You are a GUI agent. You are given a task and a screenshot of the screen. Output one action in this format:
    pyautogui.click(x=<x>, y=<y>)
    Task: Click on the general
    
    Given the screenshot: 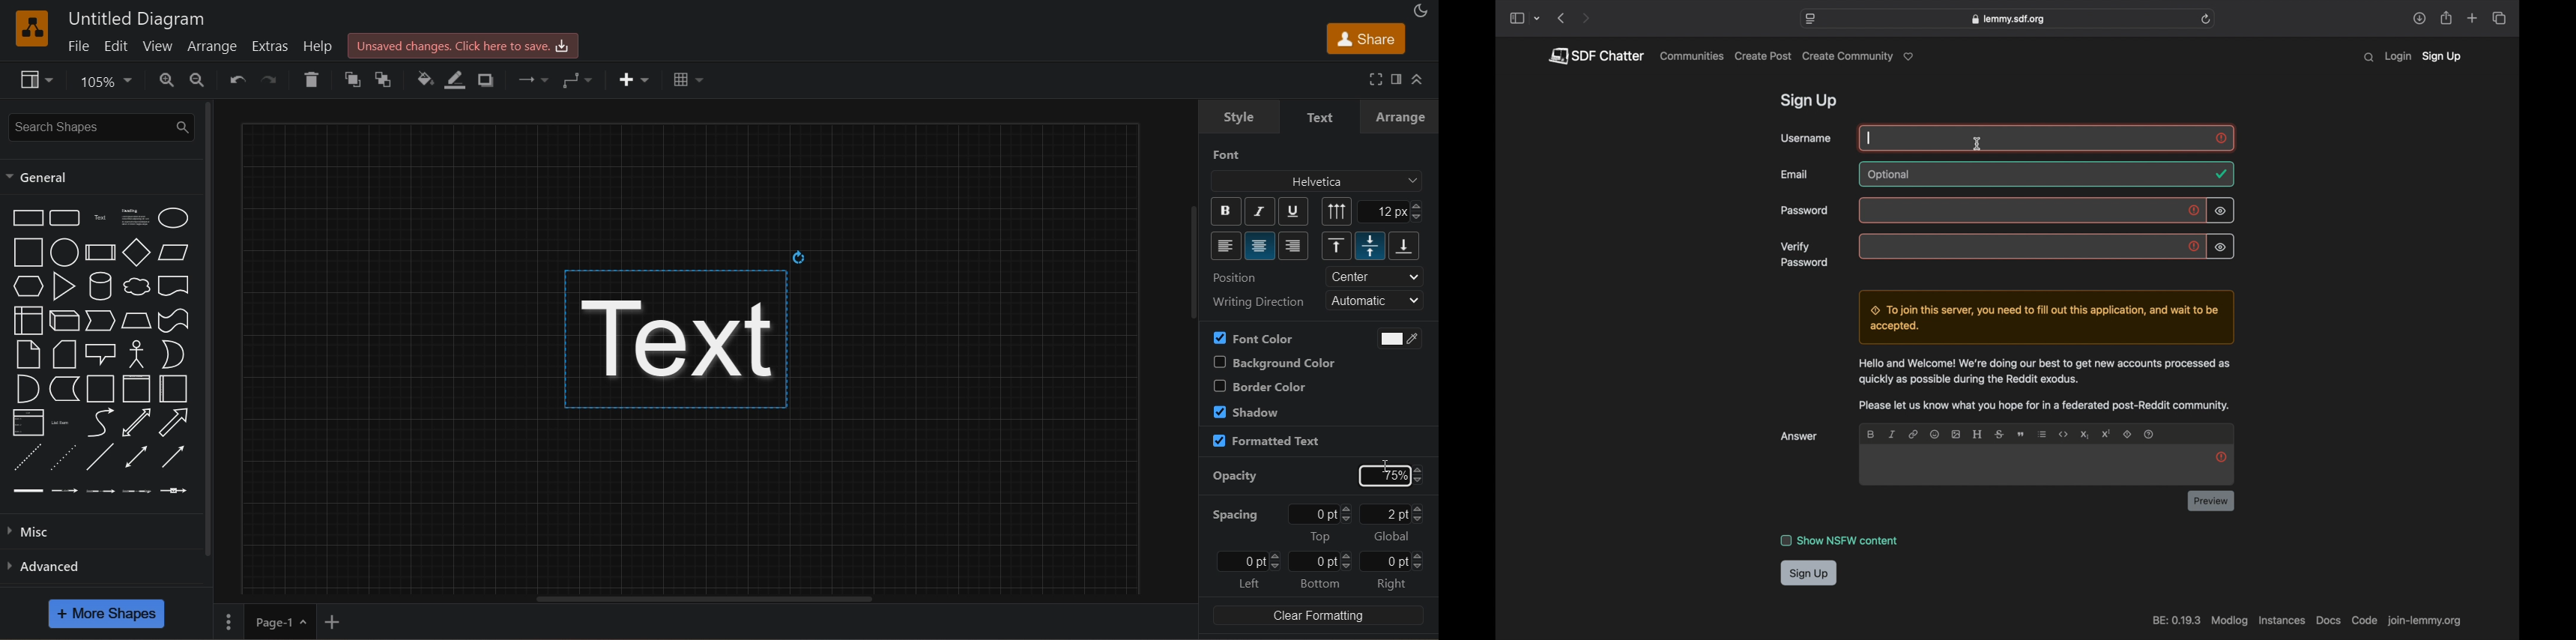 What is the action you would take?
    pyautogui.click(x=40, y=178)
    